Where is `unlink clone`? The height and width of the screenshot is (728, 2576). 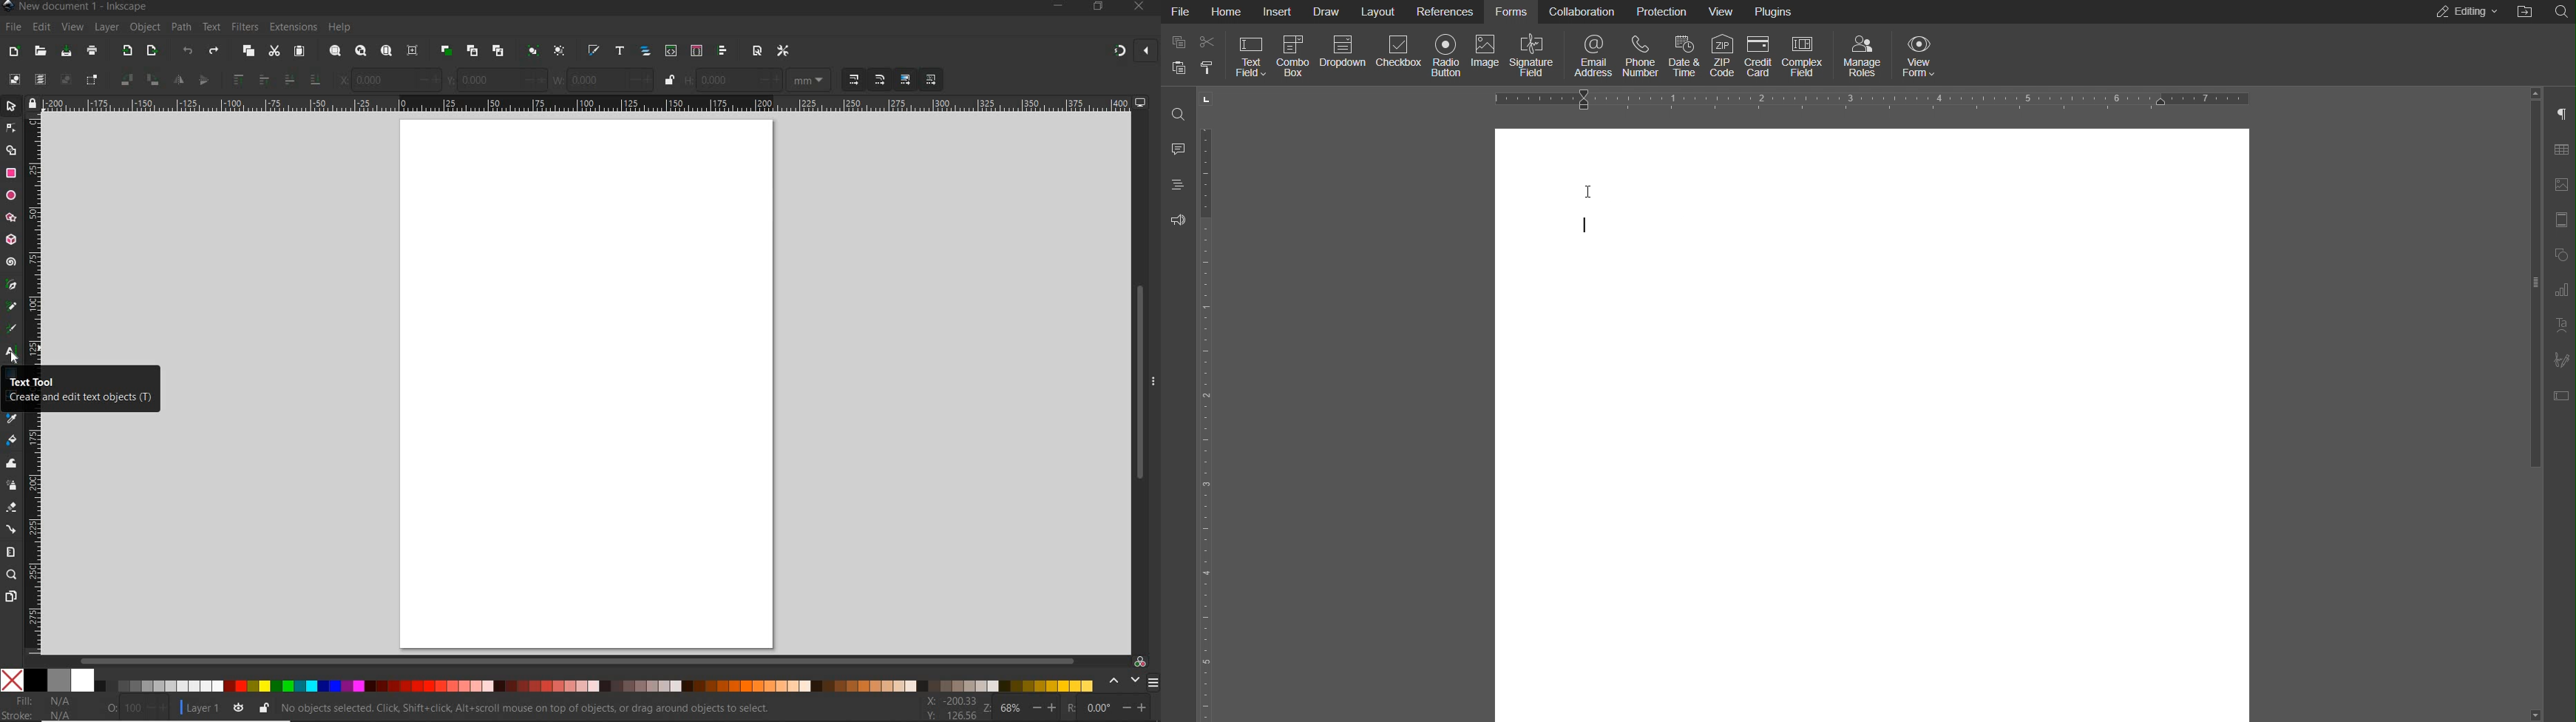
unlink clone is located at coordinates (497, 51).